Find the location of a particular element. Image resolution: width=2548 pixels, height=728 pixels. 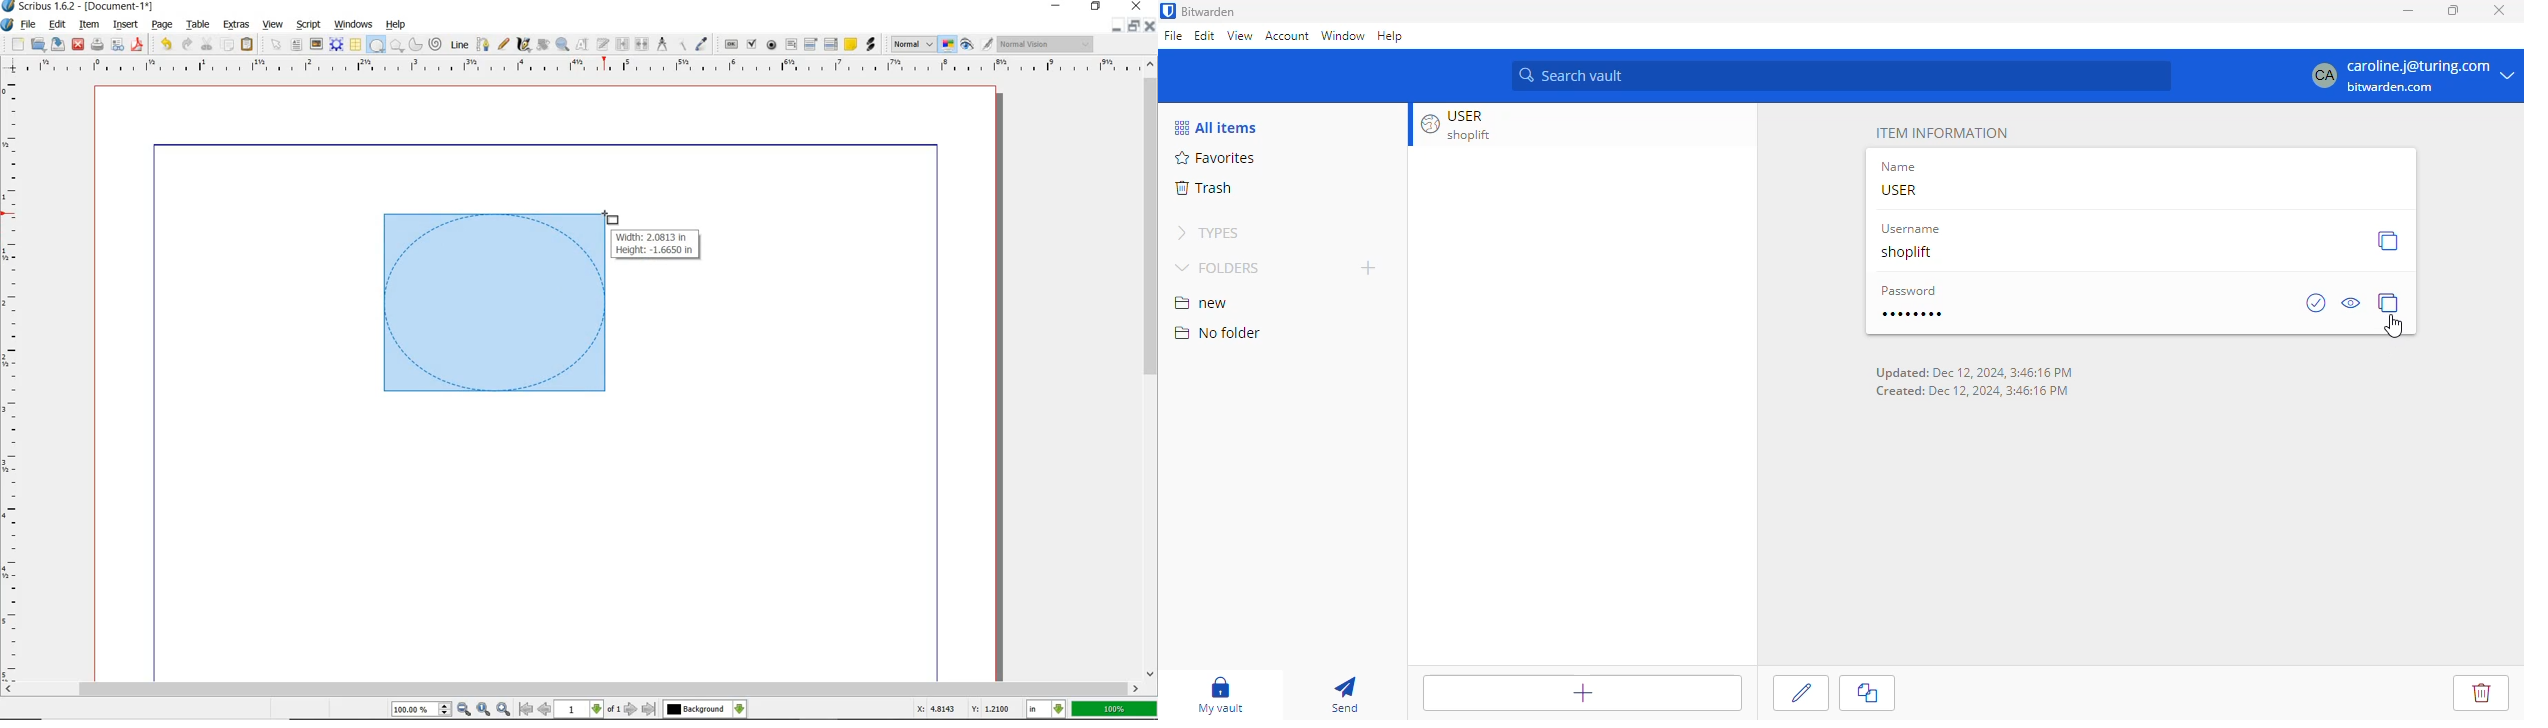

PAGE is located at coordinates (160, 26).